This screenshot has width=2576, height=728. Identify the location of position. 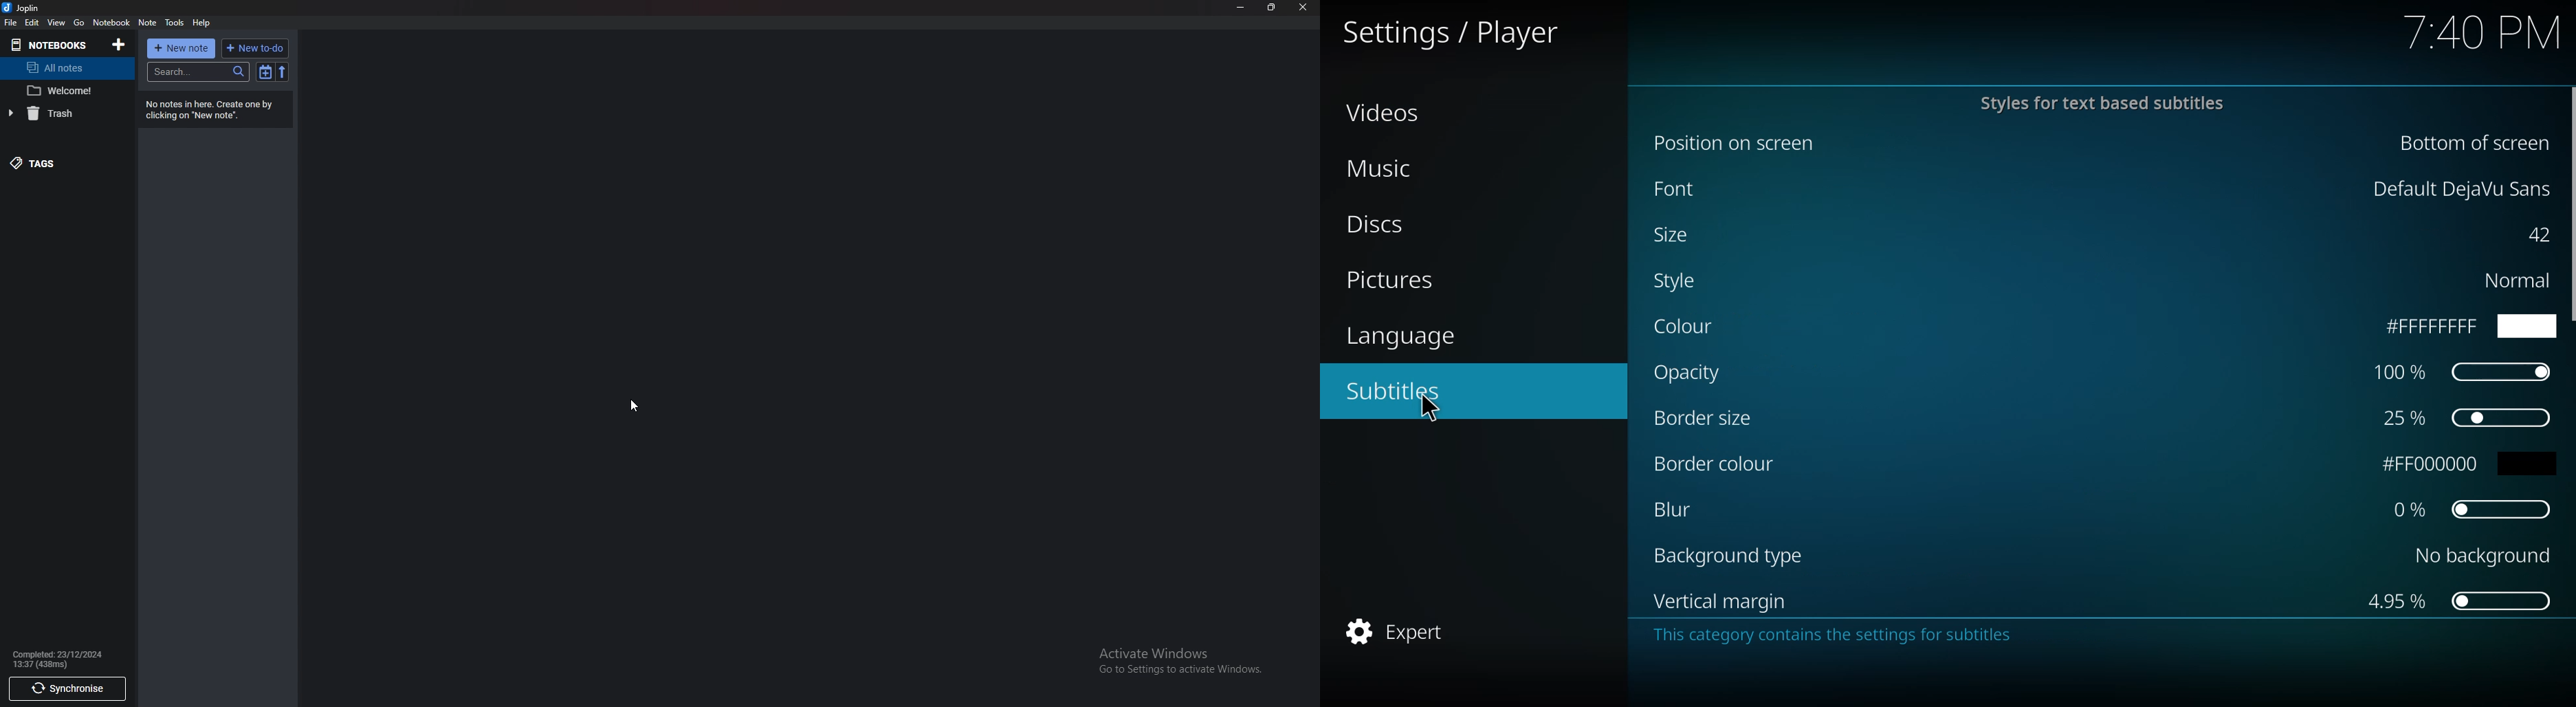
(1735, 142).